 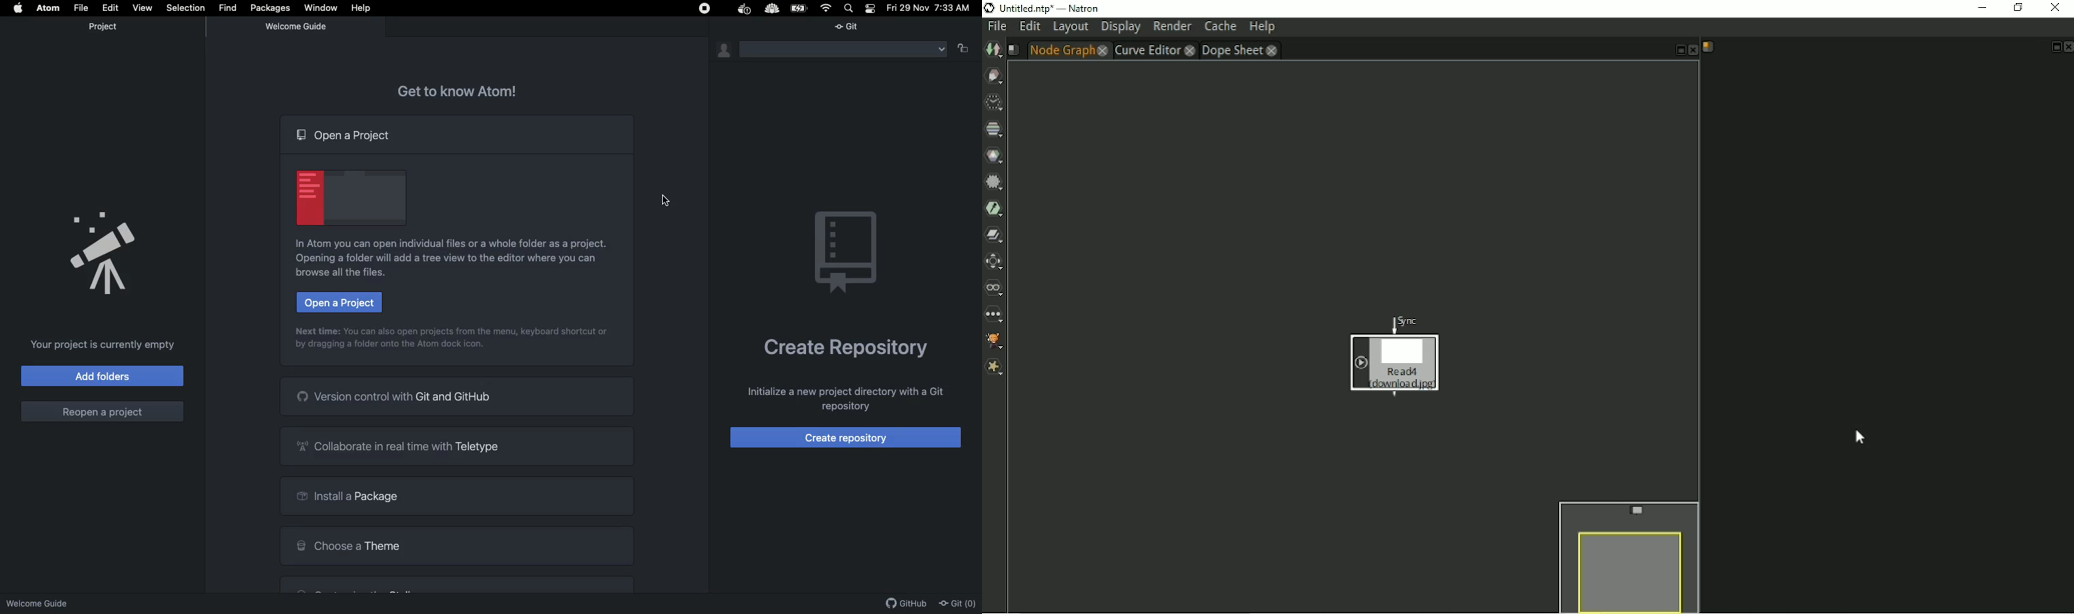 What do you see at coordinates (457, 397) in the screenshot?
I see `Version control with Git and GitHub` at bounding box center [457, 397].